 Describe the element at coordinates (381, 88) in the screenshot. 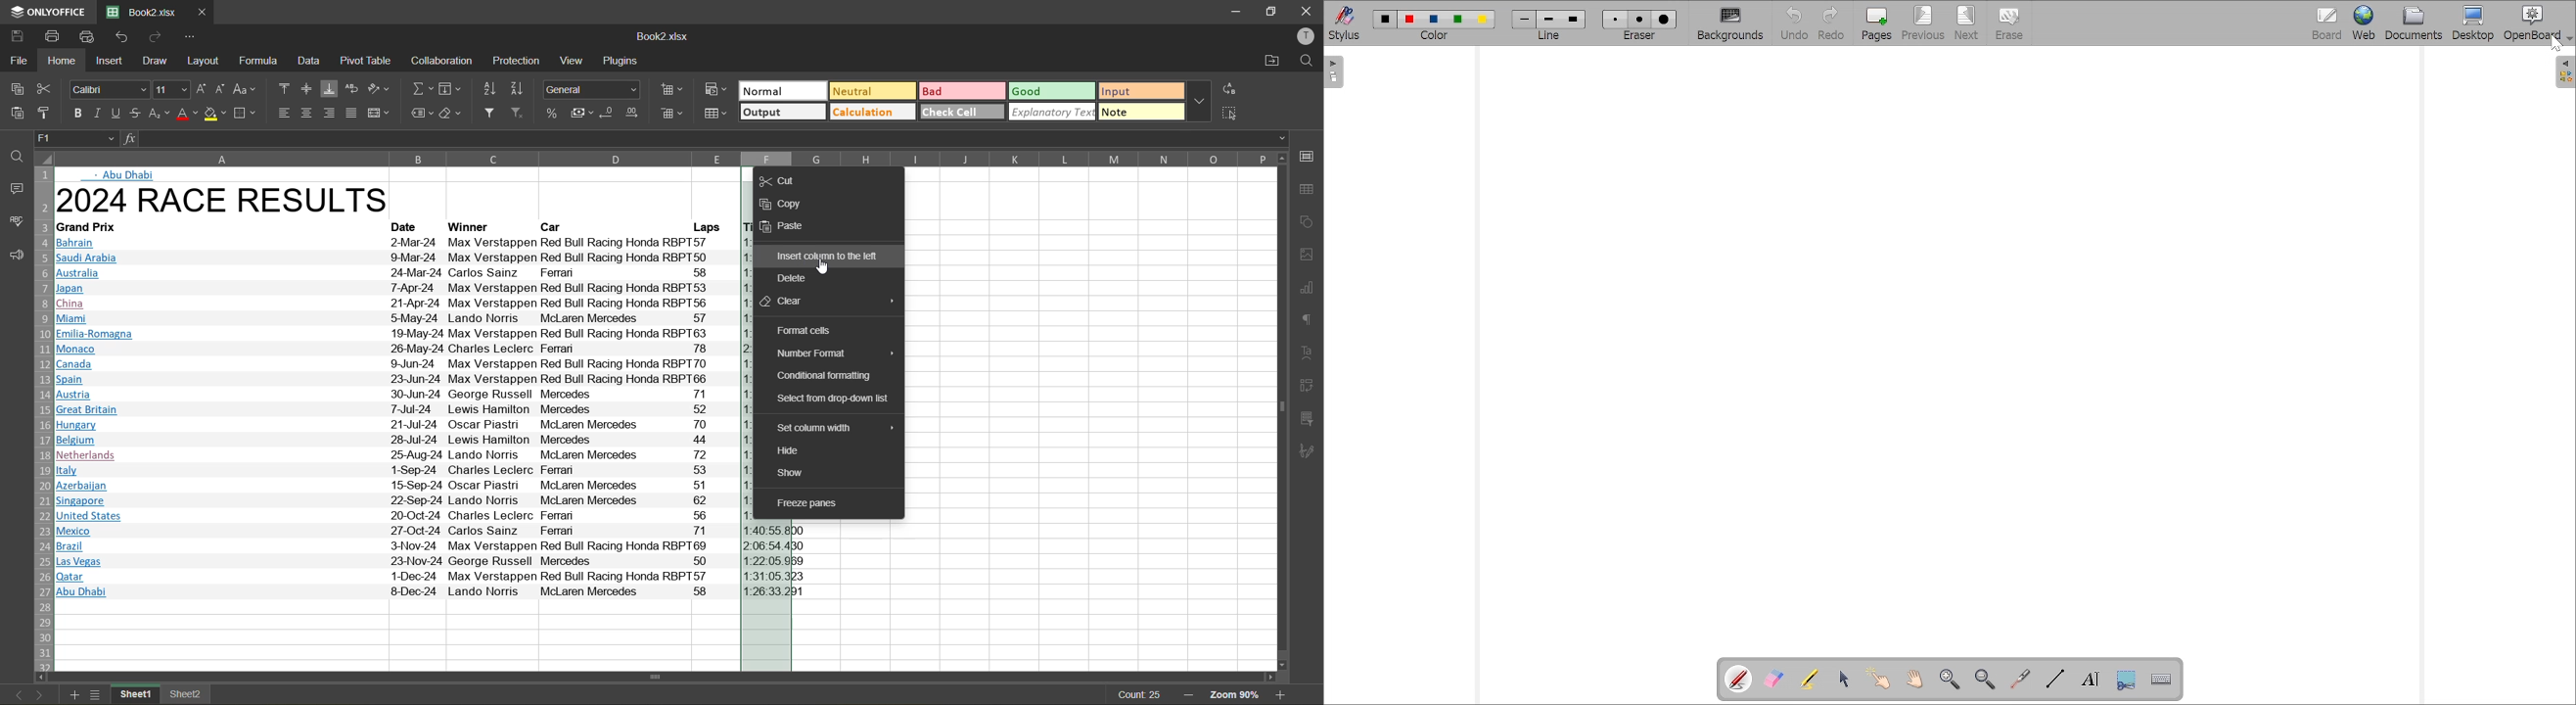

I see `orientation` at that location.